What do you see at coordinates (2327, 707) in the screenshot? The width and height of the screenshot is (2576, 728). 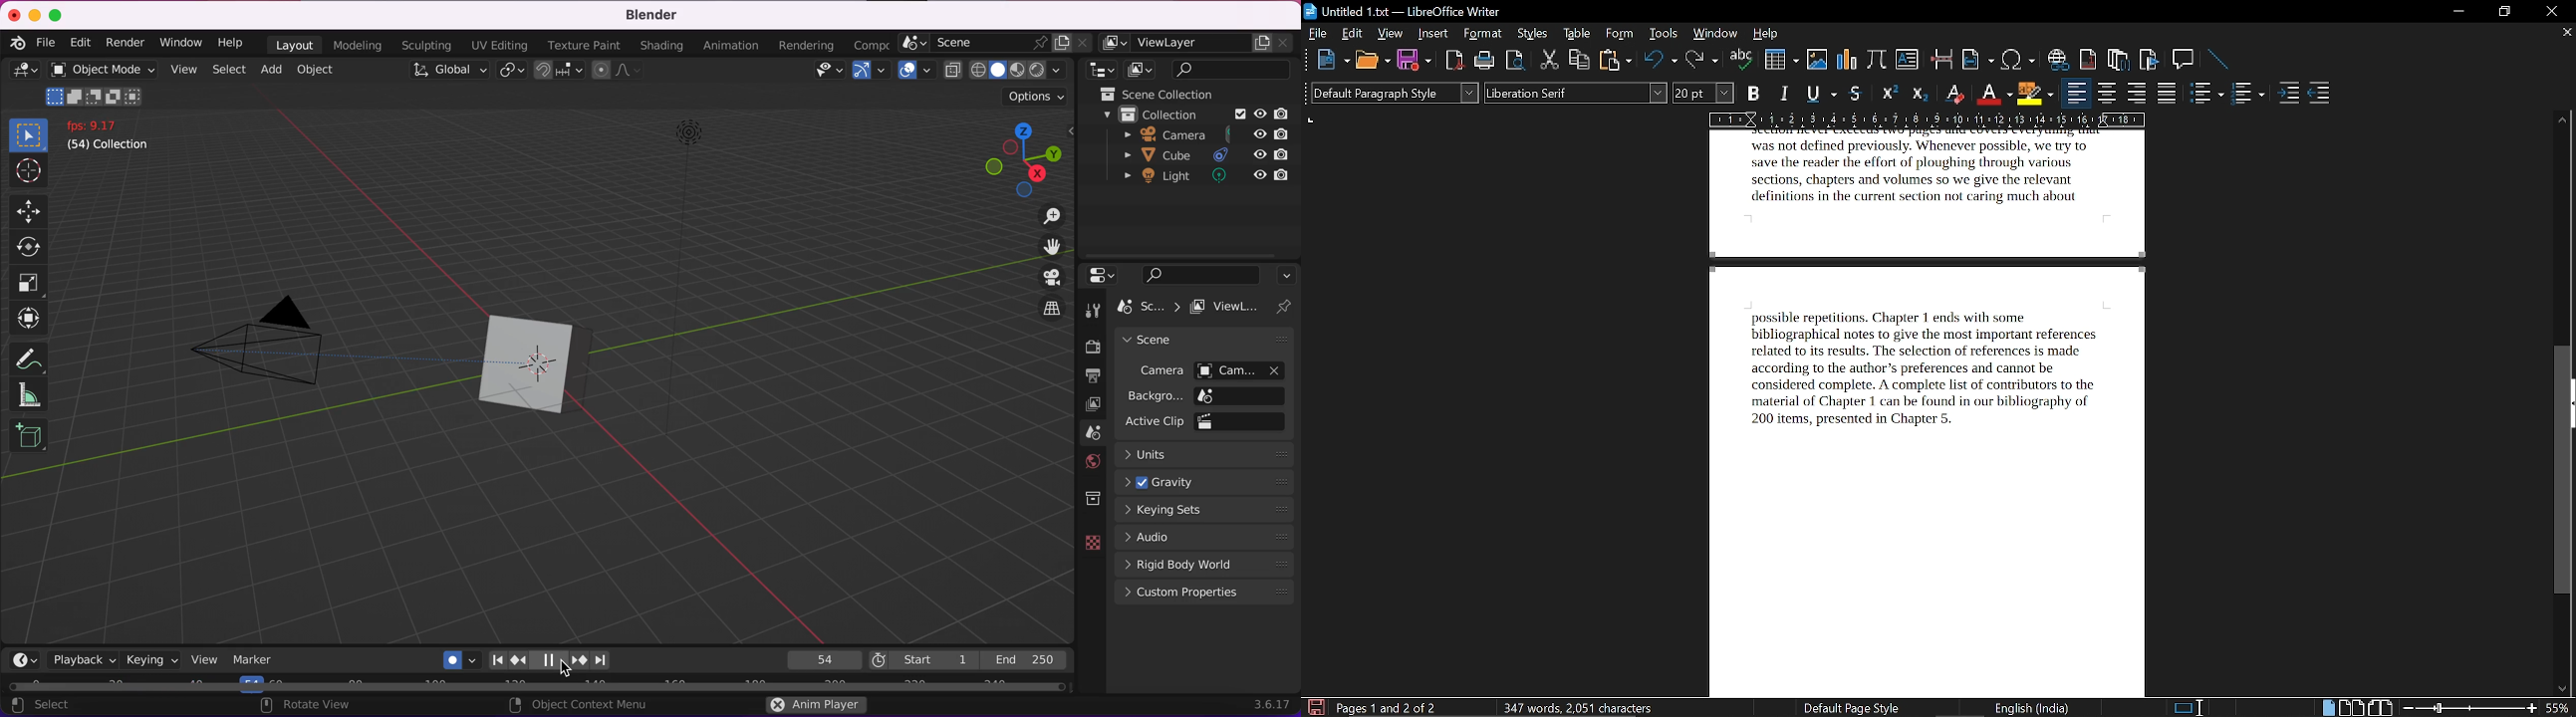 I see `single page view` at bounding box center [2327, 707].